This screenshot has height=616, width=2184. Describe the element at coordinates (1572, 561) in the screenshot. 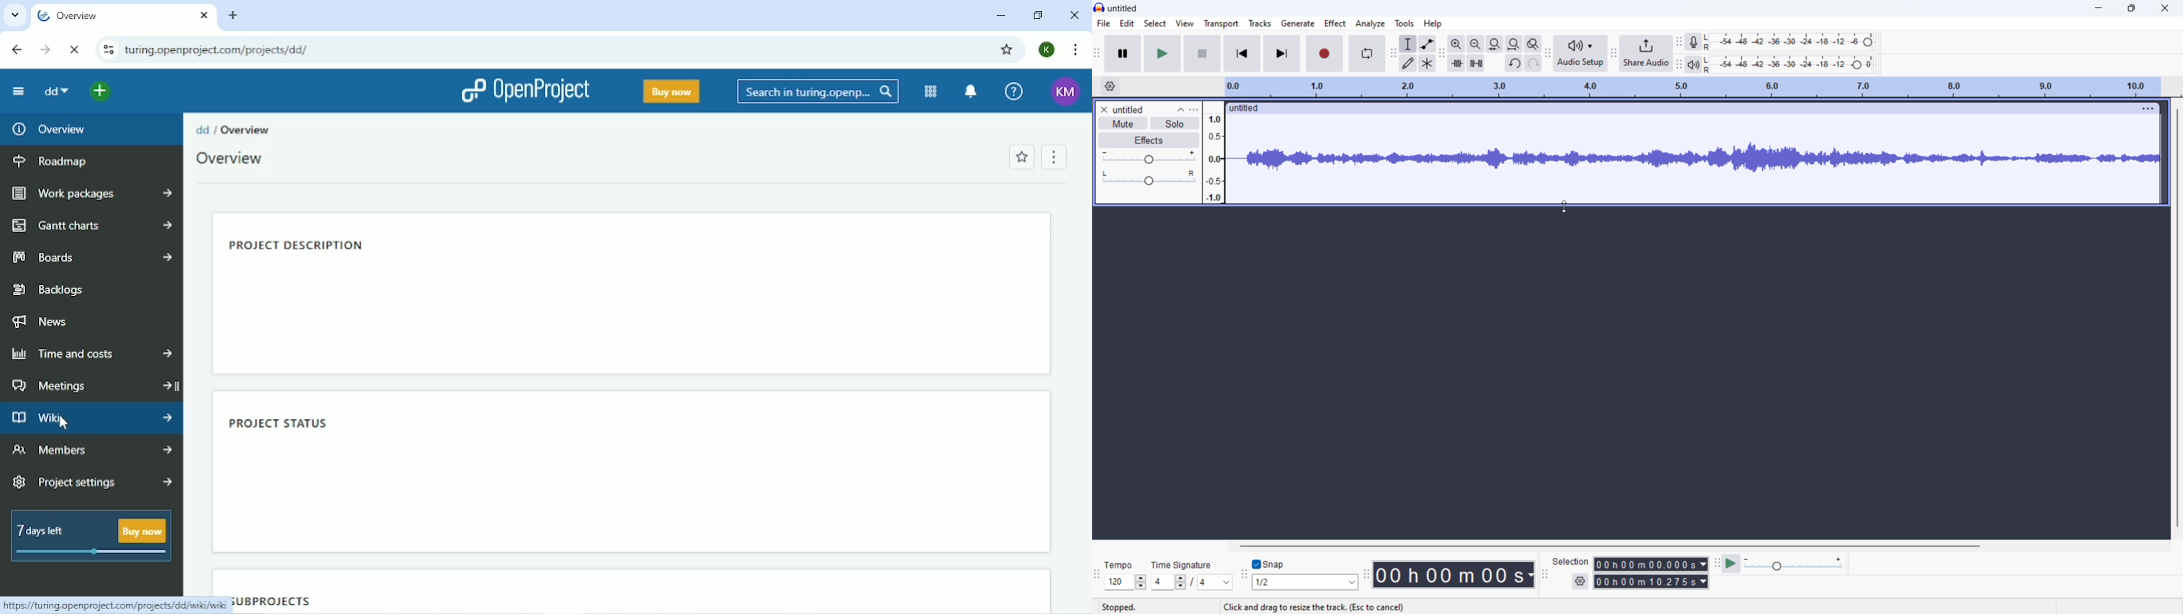

I see `Selection` at that location.